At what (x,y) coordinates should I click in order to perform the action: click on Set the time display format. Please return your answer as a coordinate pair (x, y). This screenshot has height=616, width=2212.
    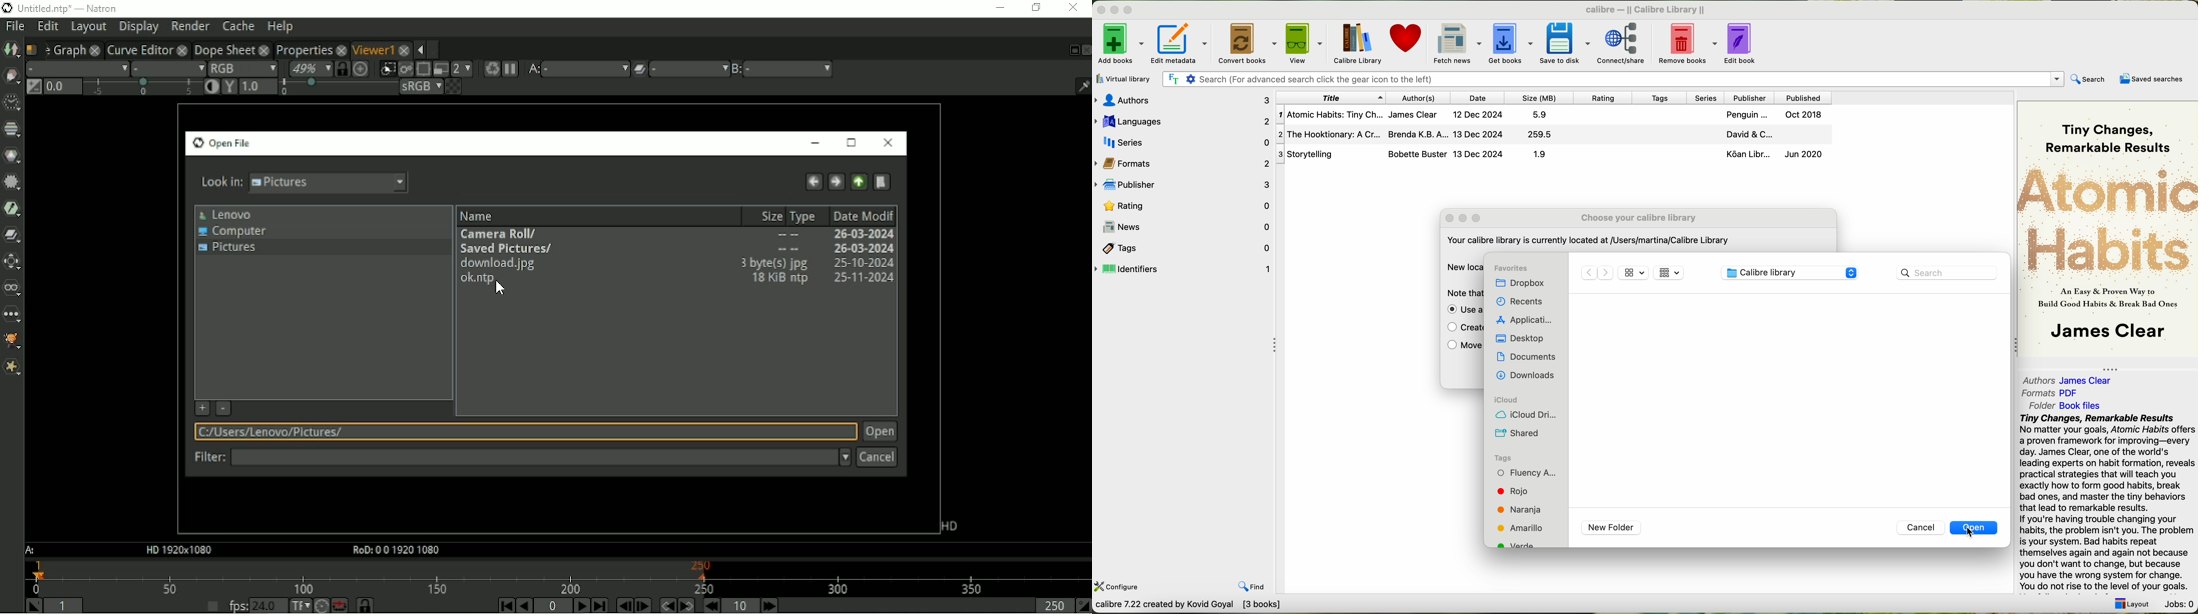
    Looking at the image, I should click on (299, 604).